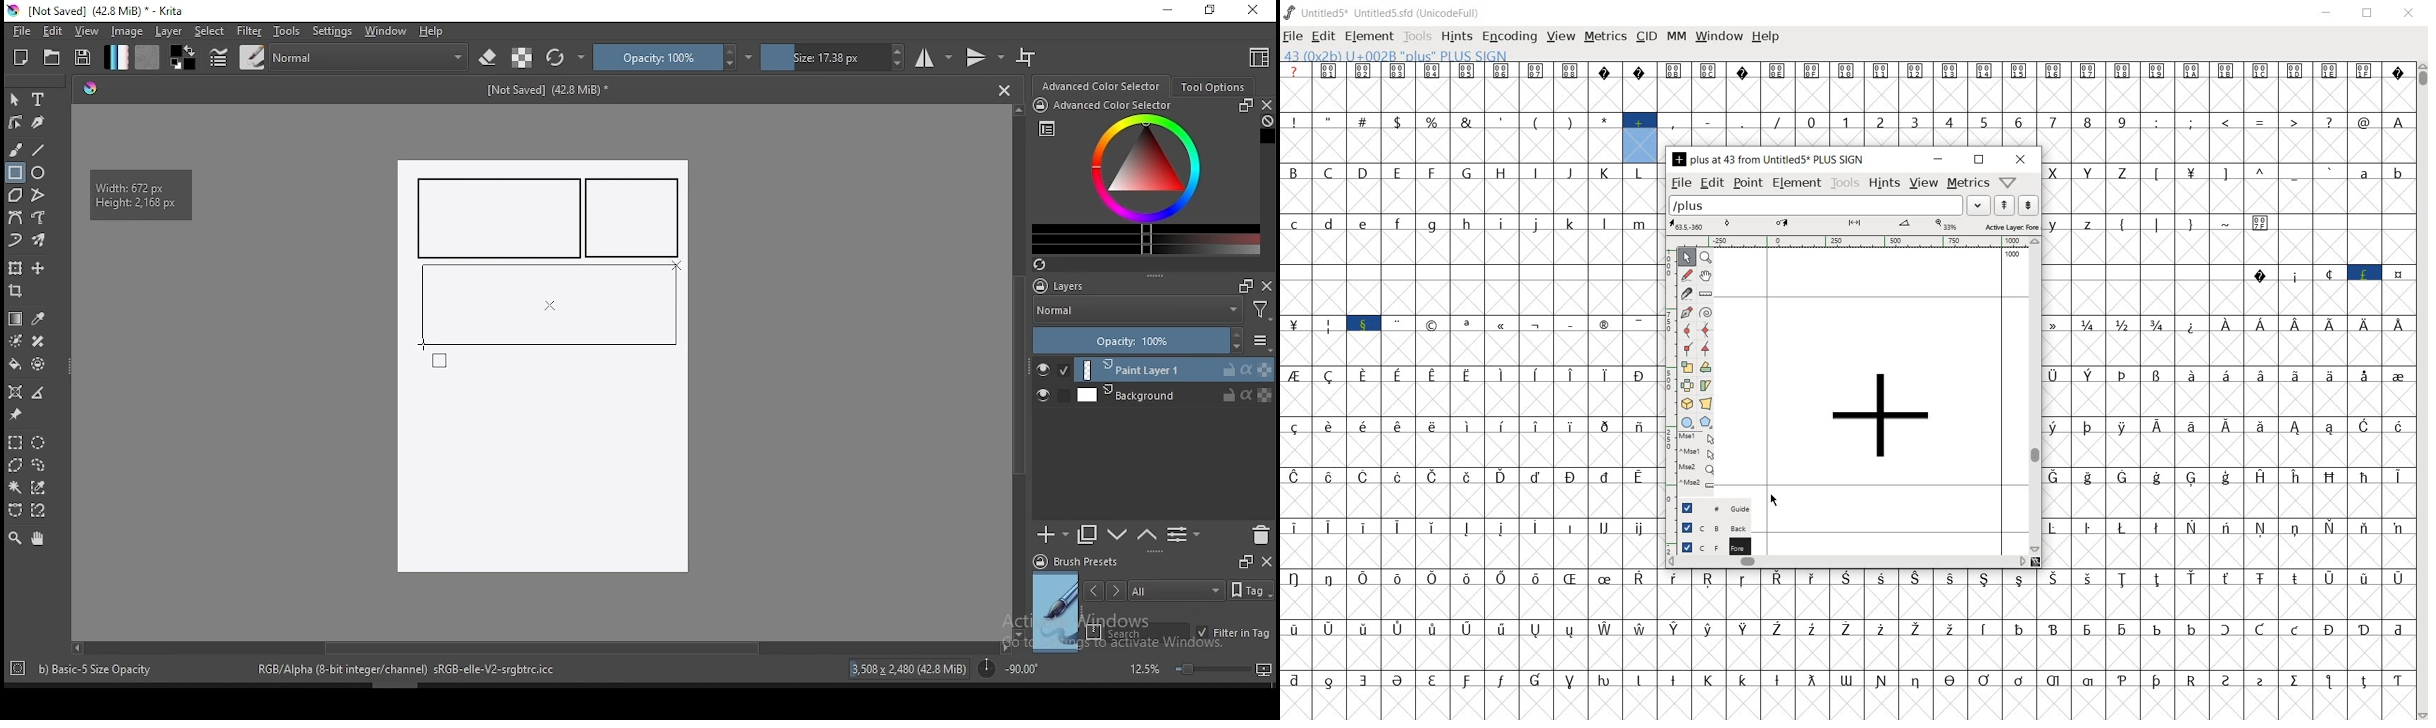  What do you see at coordinates (1687, 348) in the screenshot?
I see `Add a corner point` at bounding box center [1687, 348].